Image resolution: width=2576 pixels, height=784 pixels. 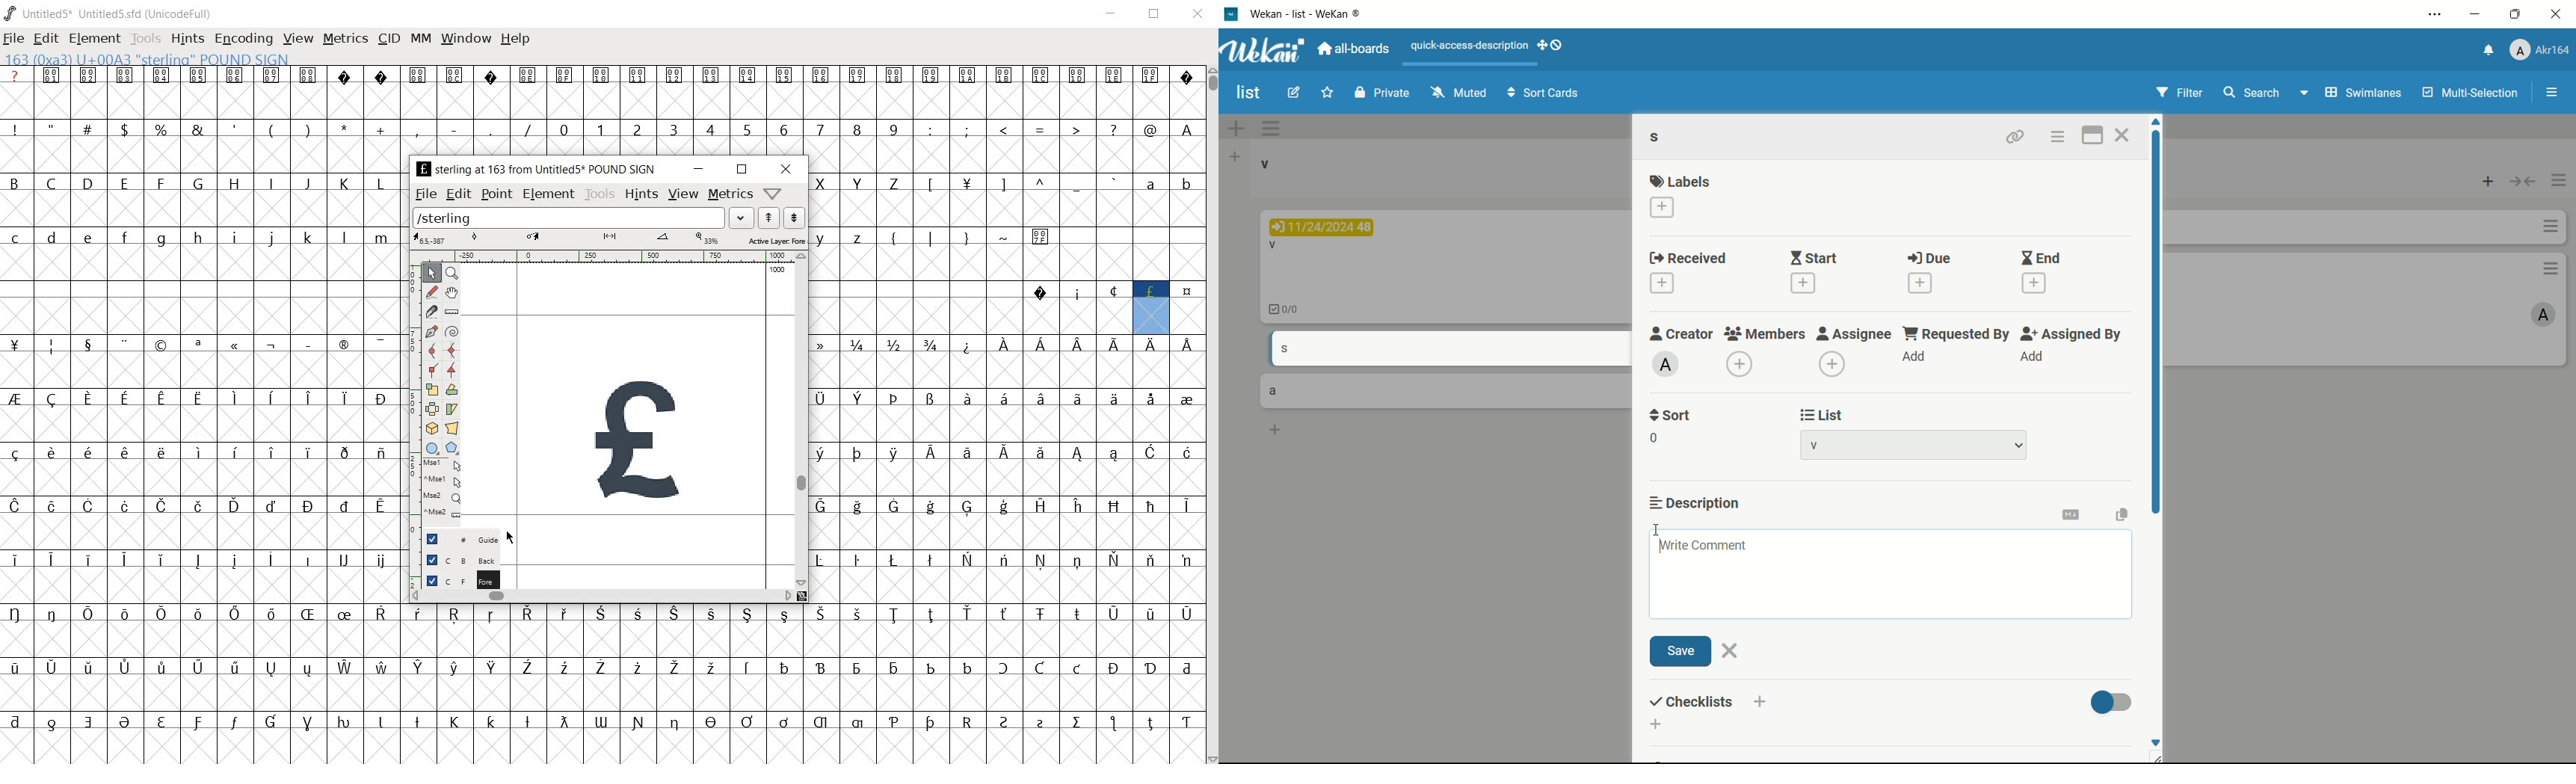 What do you see at coordinates (455, 350) in the screenshot?
I see `HV curve` at bounding box center [455, 350].